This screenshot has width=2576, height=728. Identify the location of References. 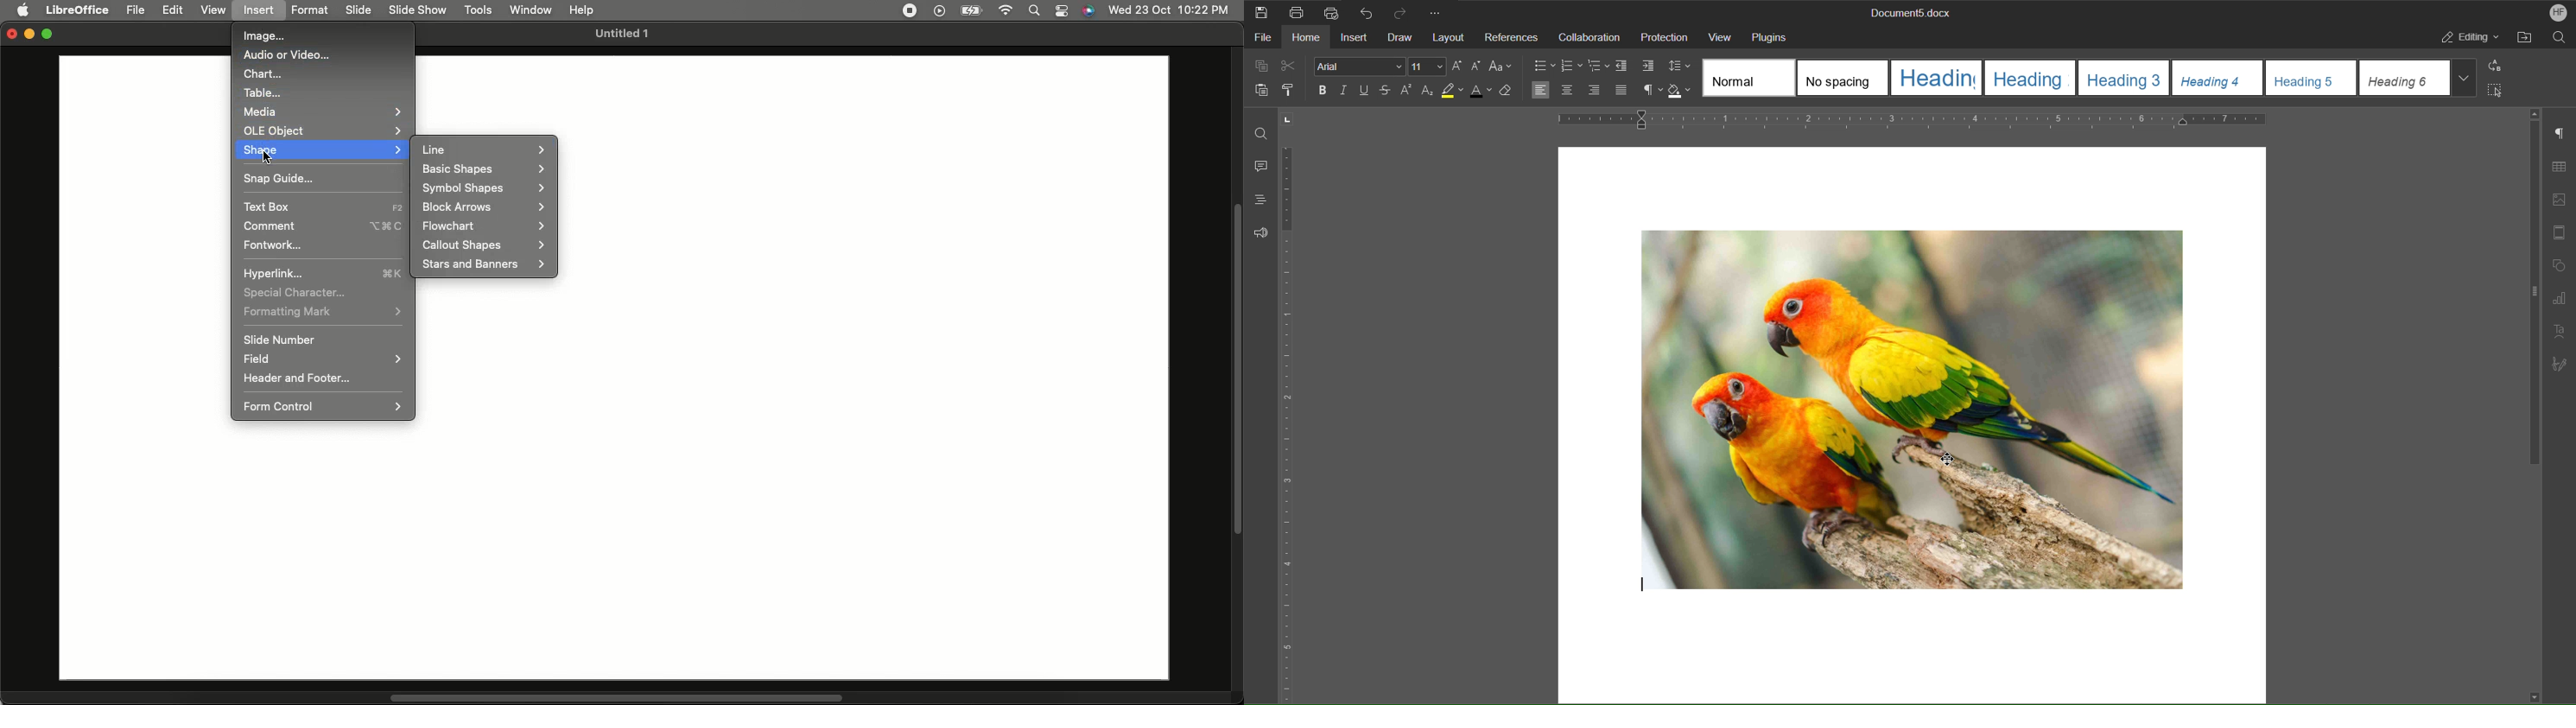
(1511, 37).